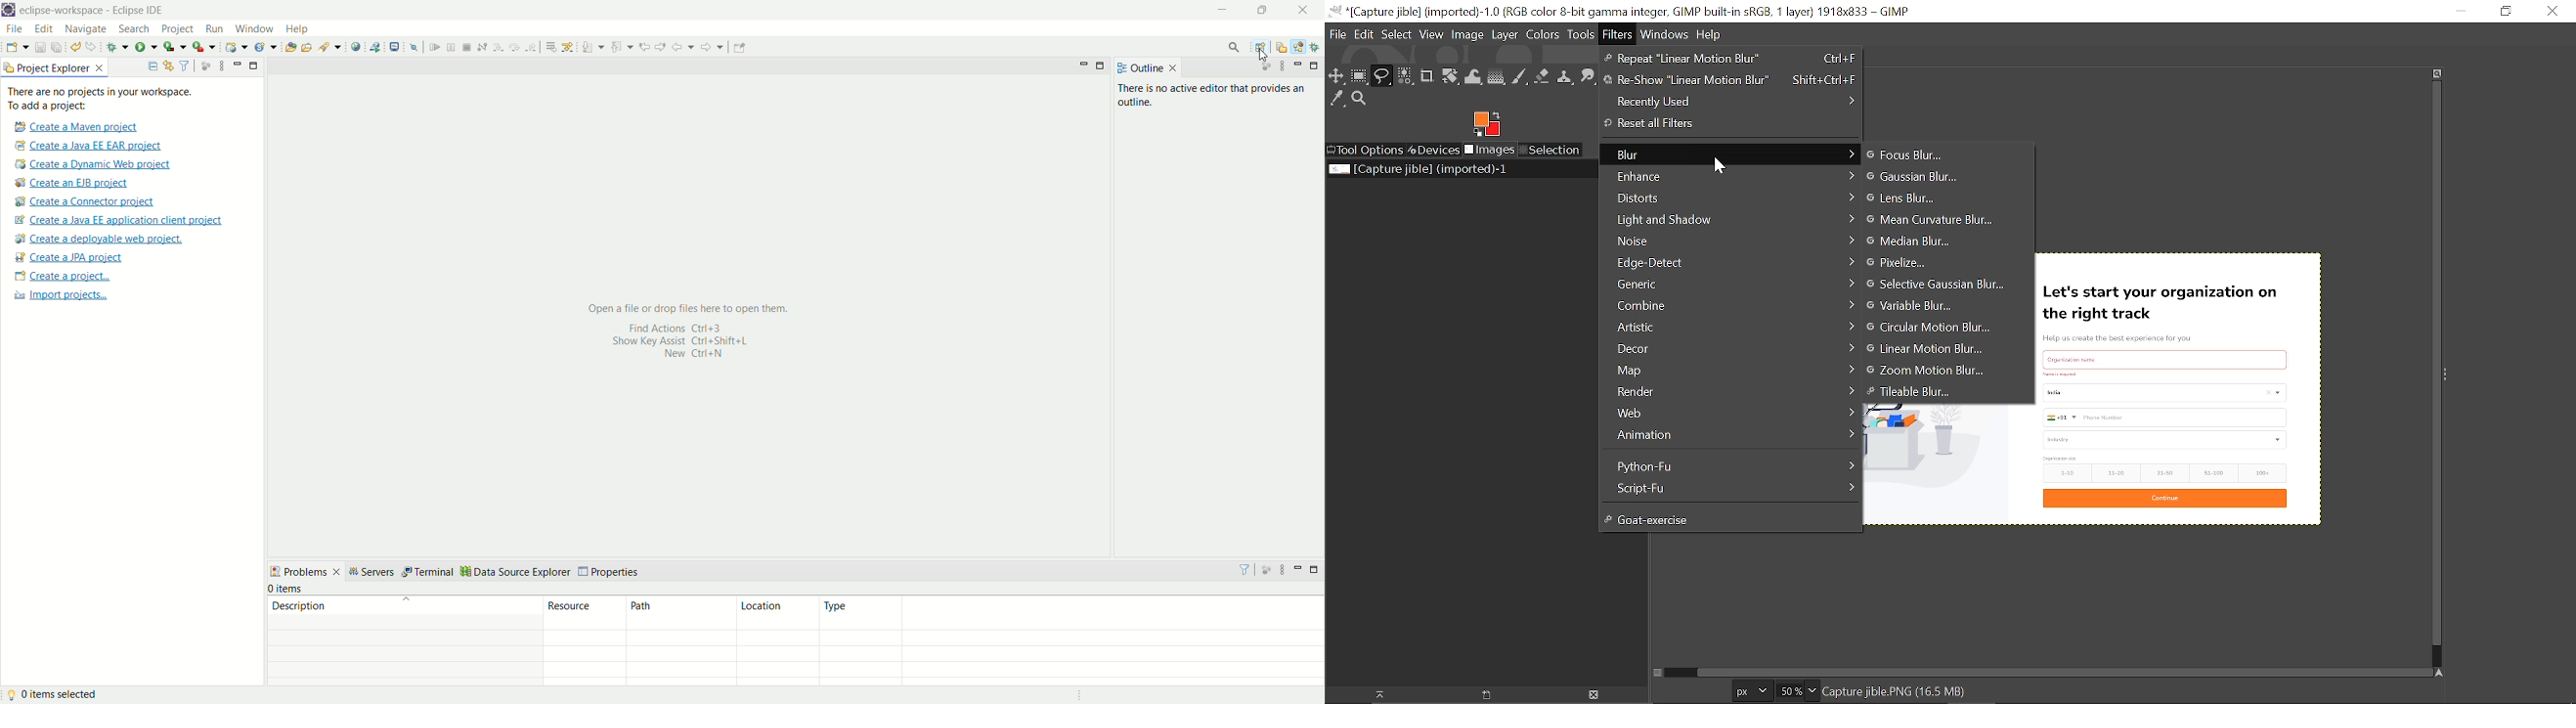 This screenshot has width=2576, height=728. I want to click on Wrap text tool, so click(1474, 77).